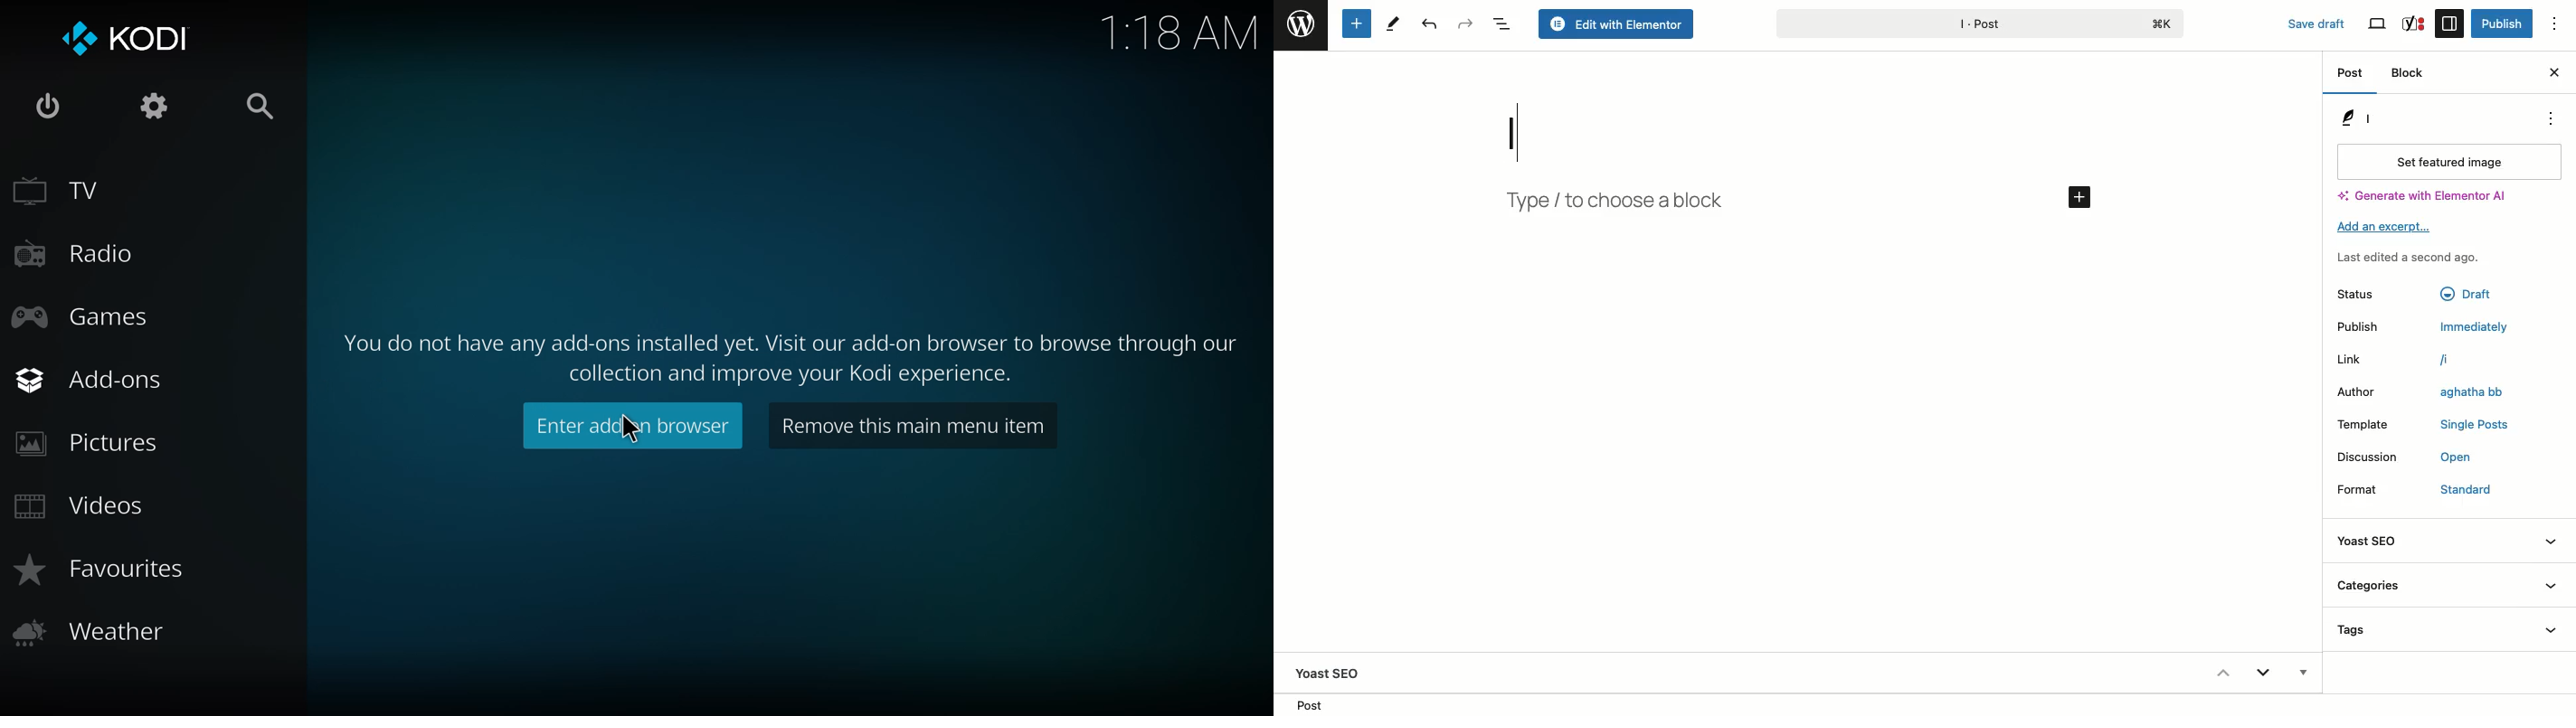  Describe the element at coordinates (2553, 71) in the screenshot. I see `Close` at that location.